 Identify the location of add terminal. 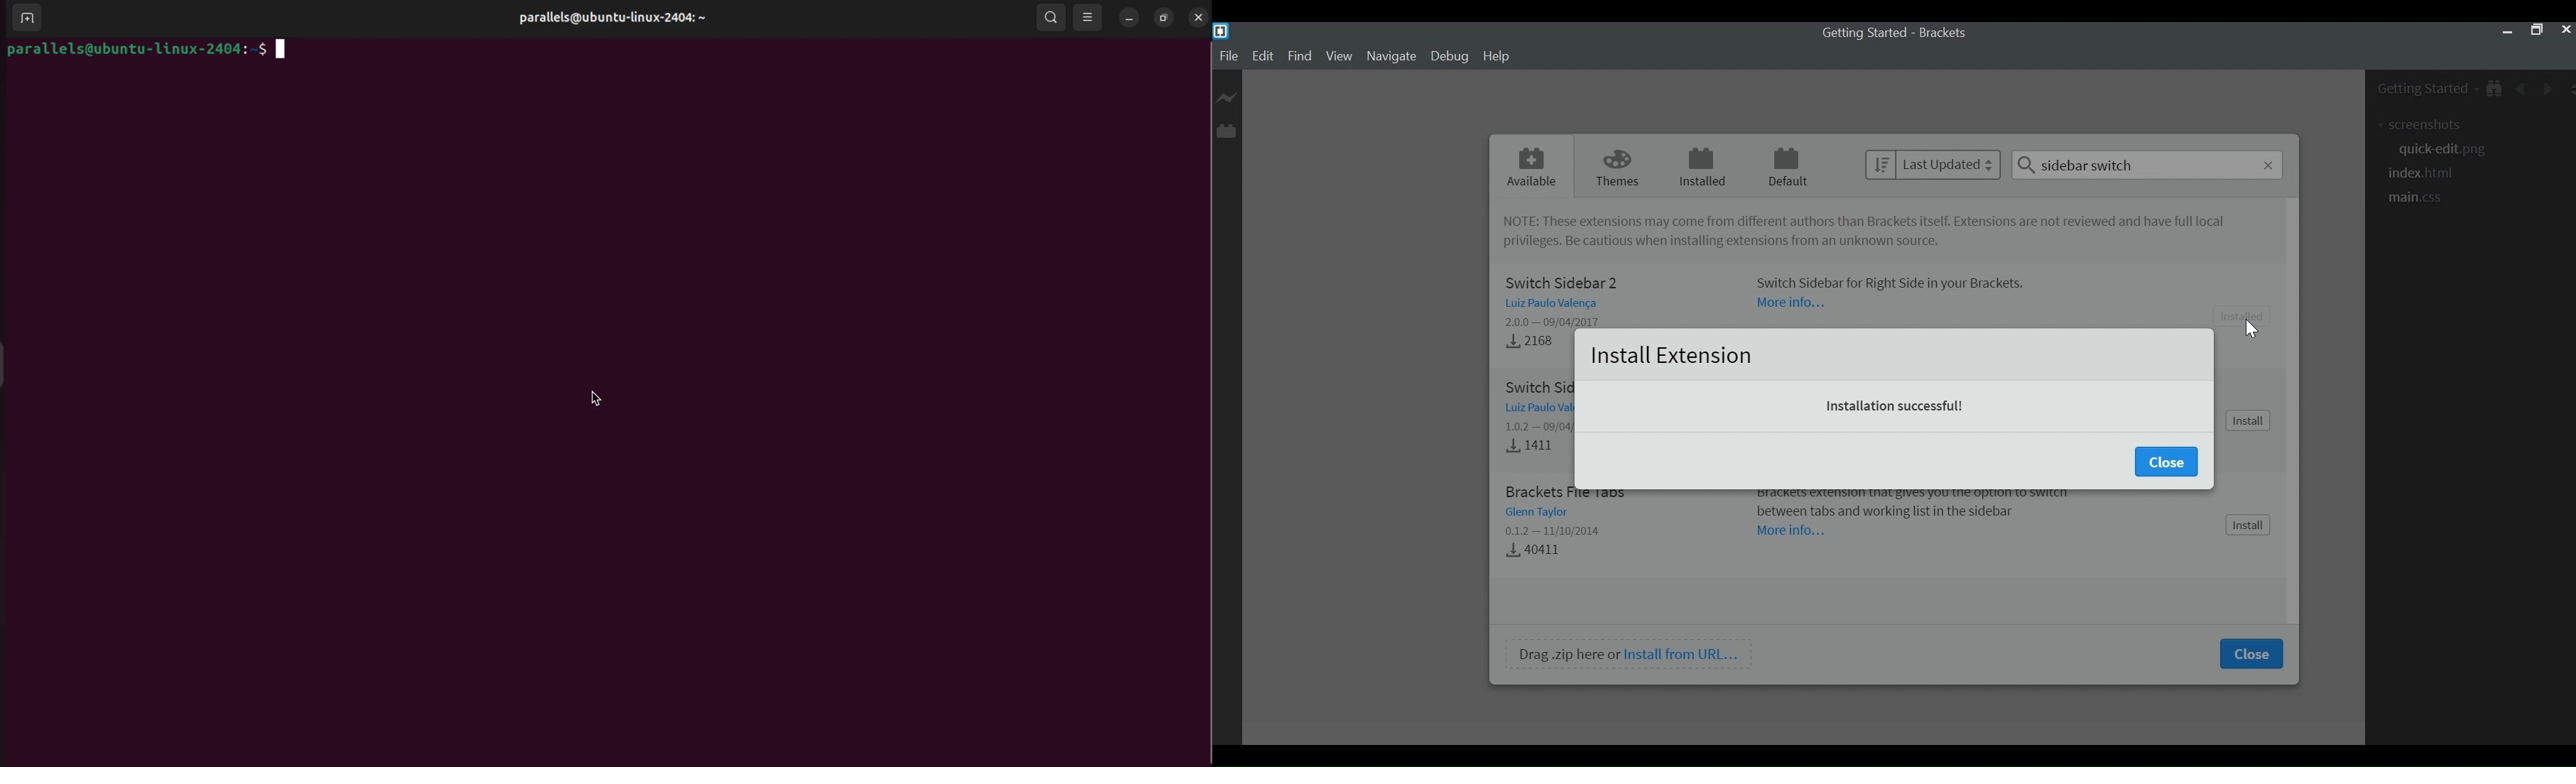
(25, 20).